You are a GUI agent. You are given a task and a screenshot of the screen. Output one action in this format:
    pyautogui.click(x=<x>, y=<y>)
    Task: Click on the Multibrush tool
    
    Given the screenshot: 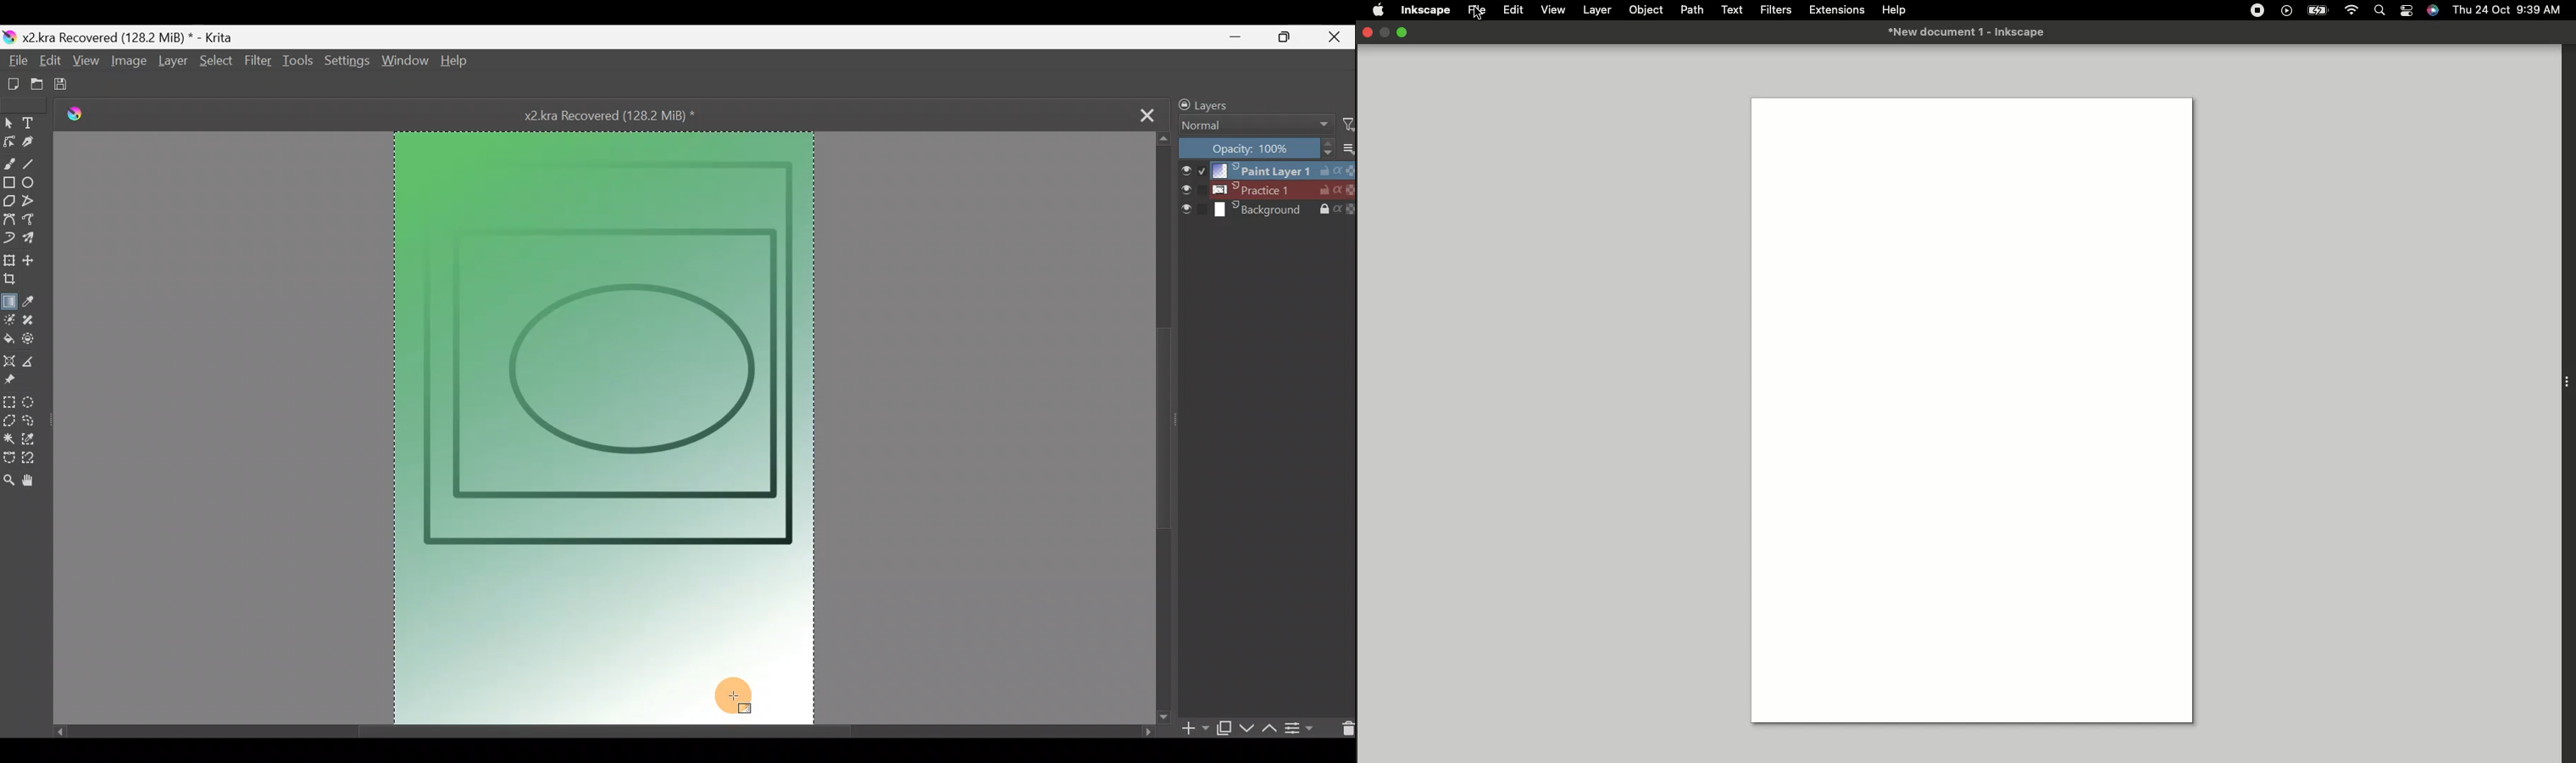 What is the action you would take?
    pyautogui.click(x=33, y=239)
    